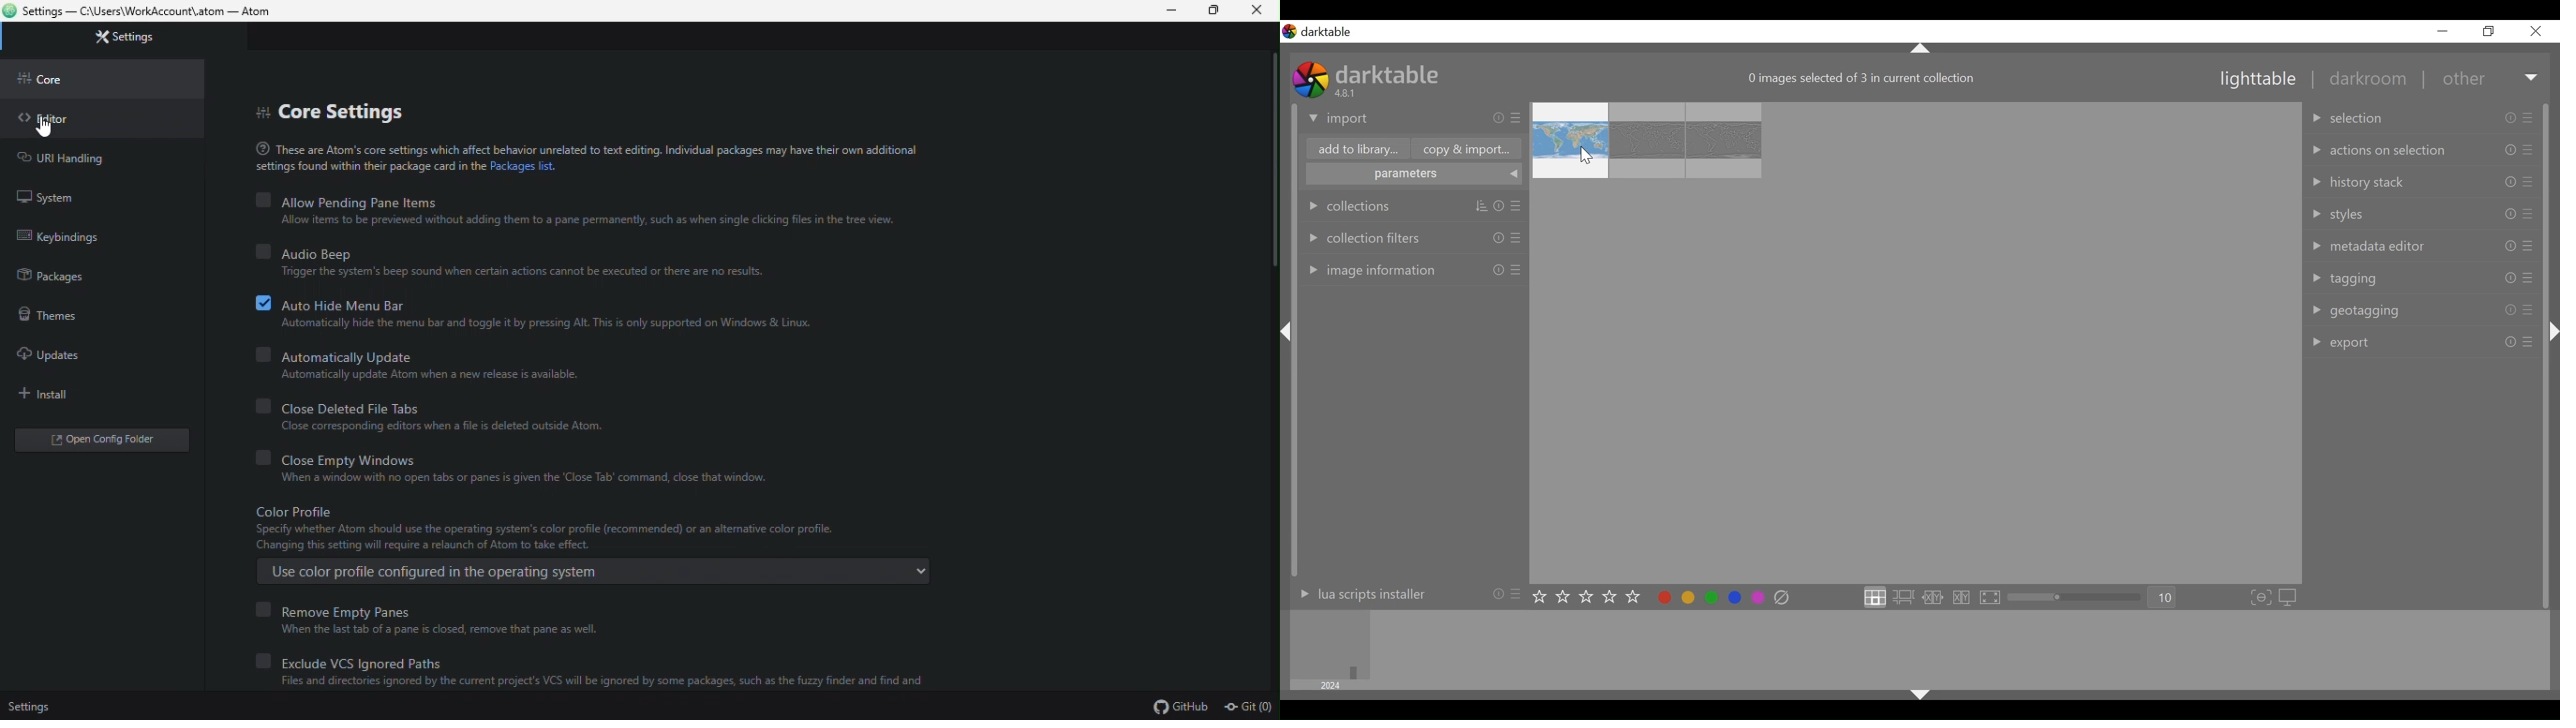 This screenshot has height=728, width=2576. Describe the element at coordinates (436, 631) in the screenshot. I see `When the last tab of a pane is closed, remove that pane as well.` at that location.